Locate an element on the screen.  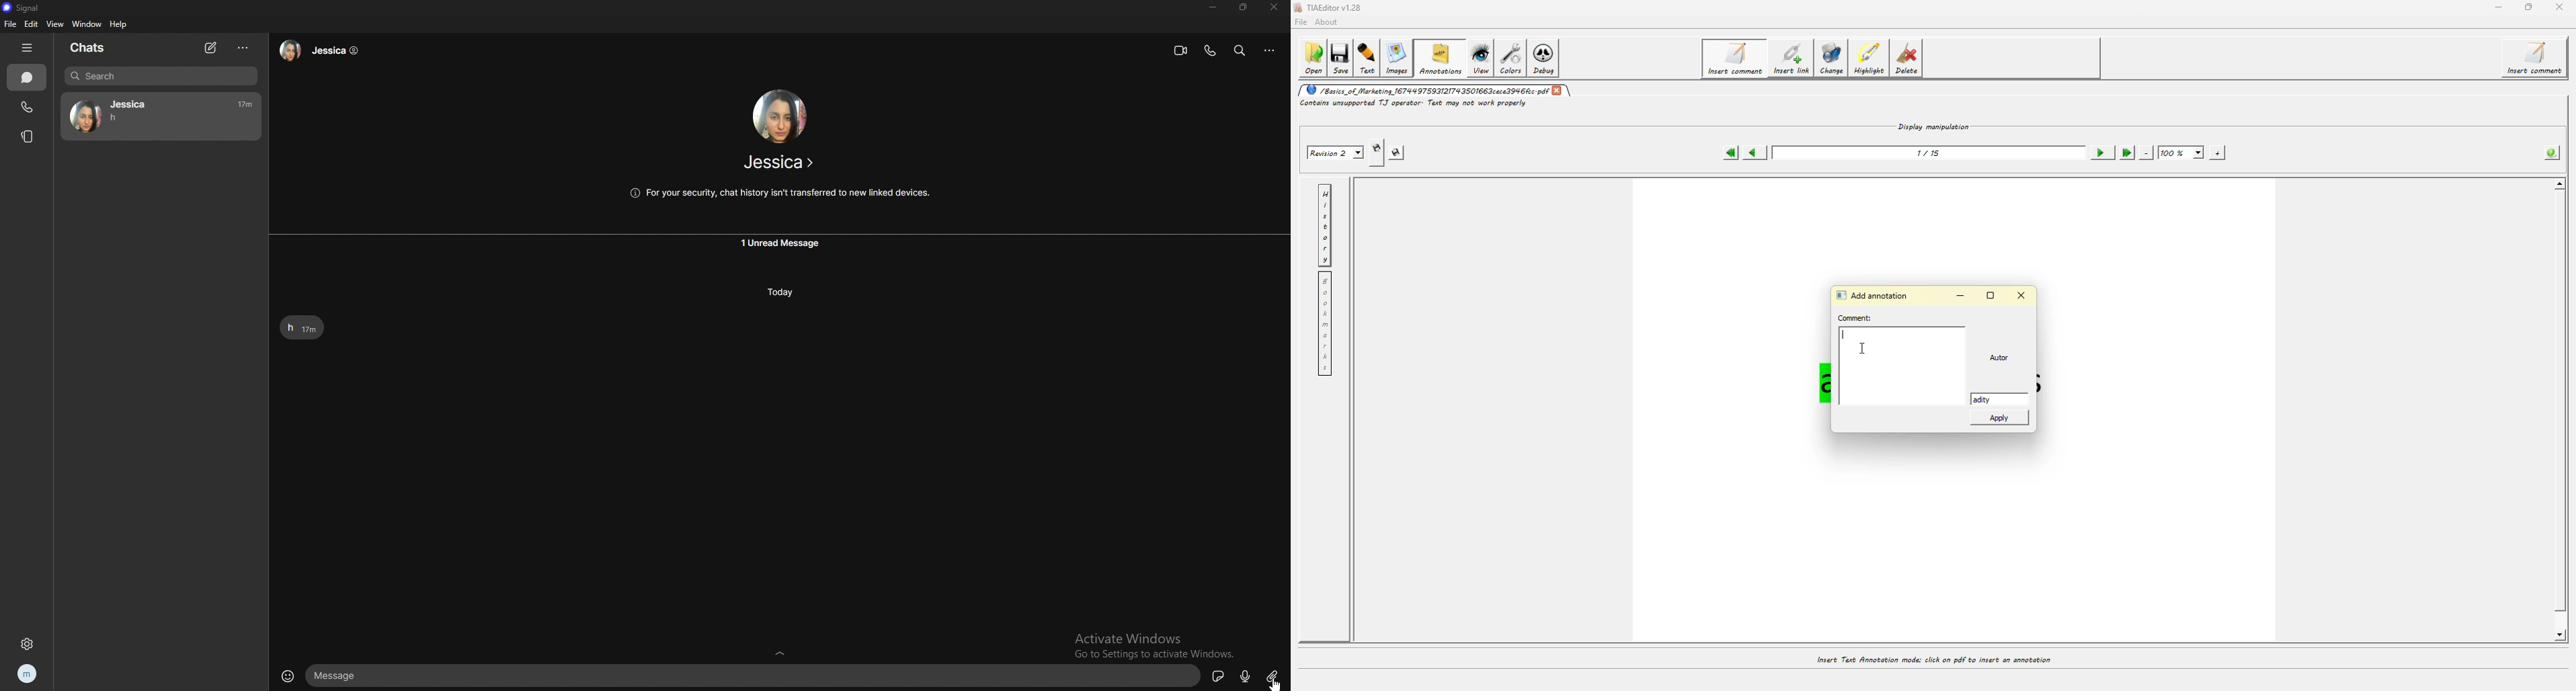
friend image is located at coordinates (778, 117).